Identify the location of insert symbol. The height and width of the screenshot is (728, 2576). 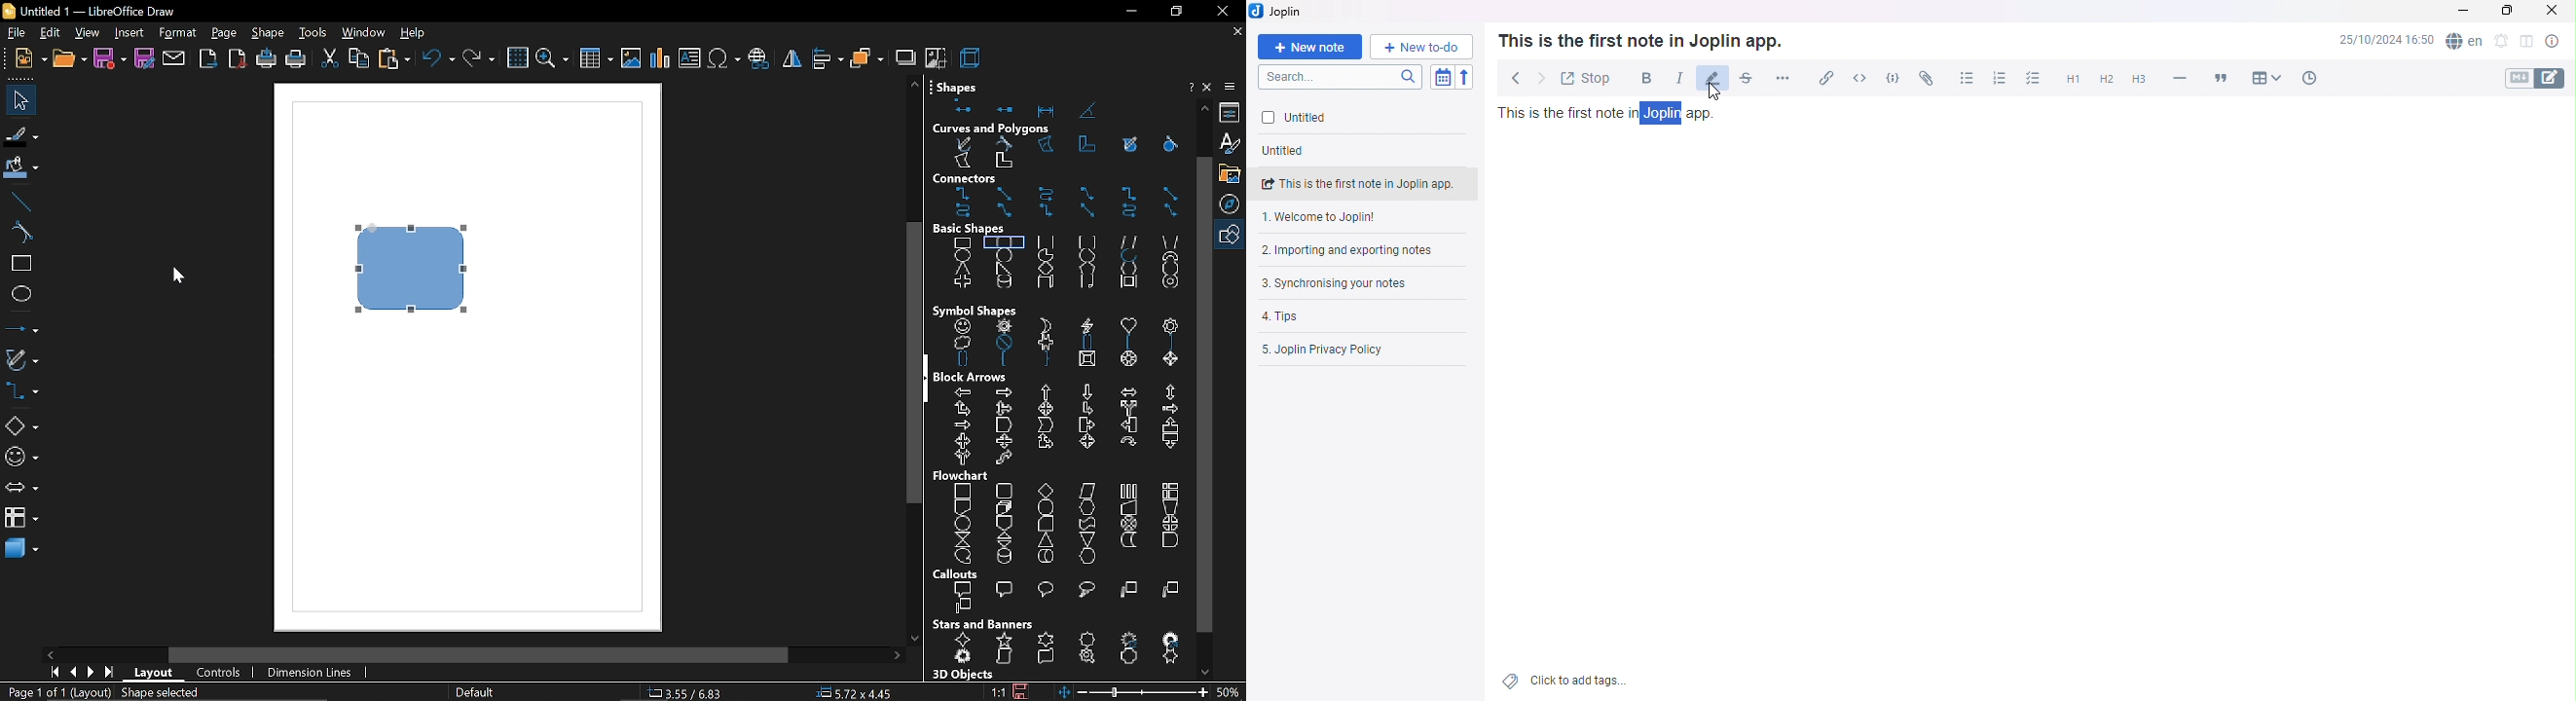
(722, 58).